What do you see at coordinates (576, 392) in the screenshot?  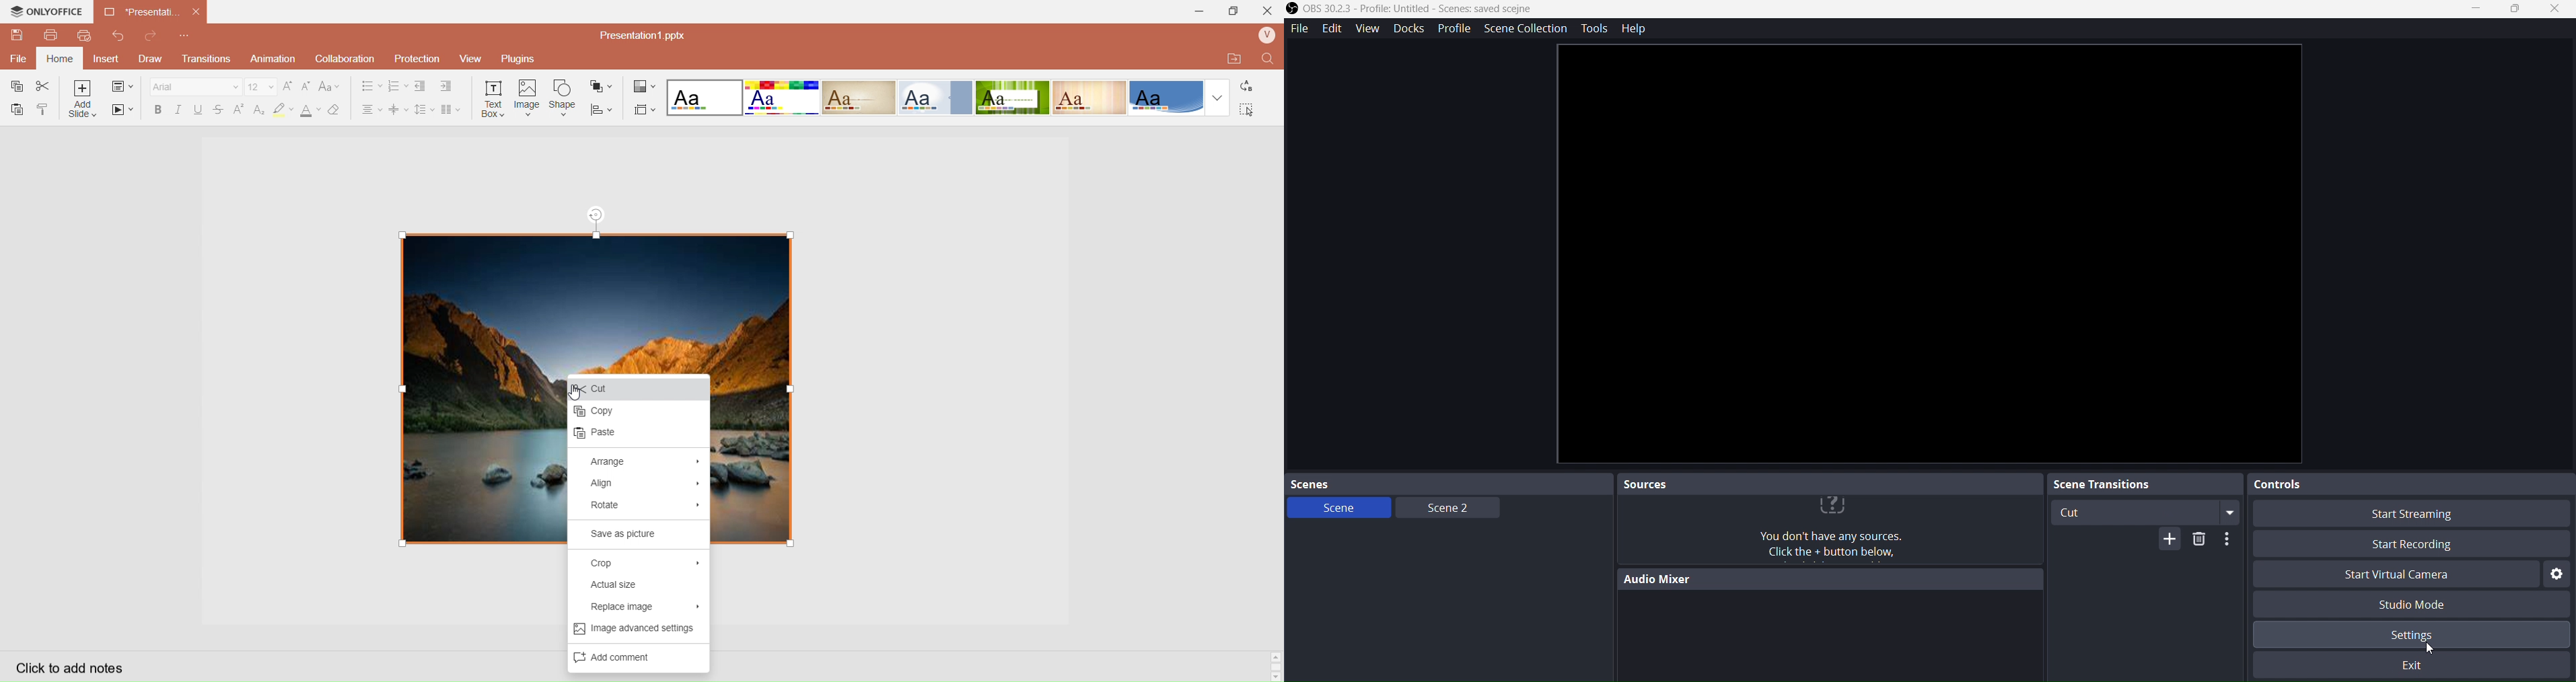 I see `cursor` at bounding box center [576, 392].